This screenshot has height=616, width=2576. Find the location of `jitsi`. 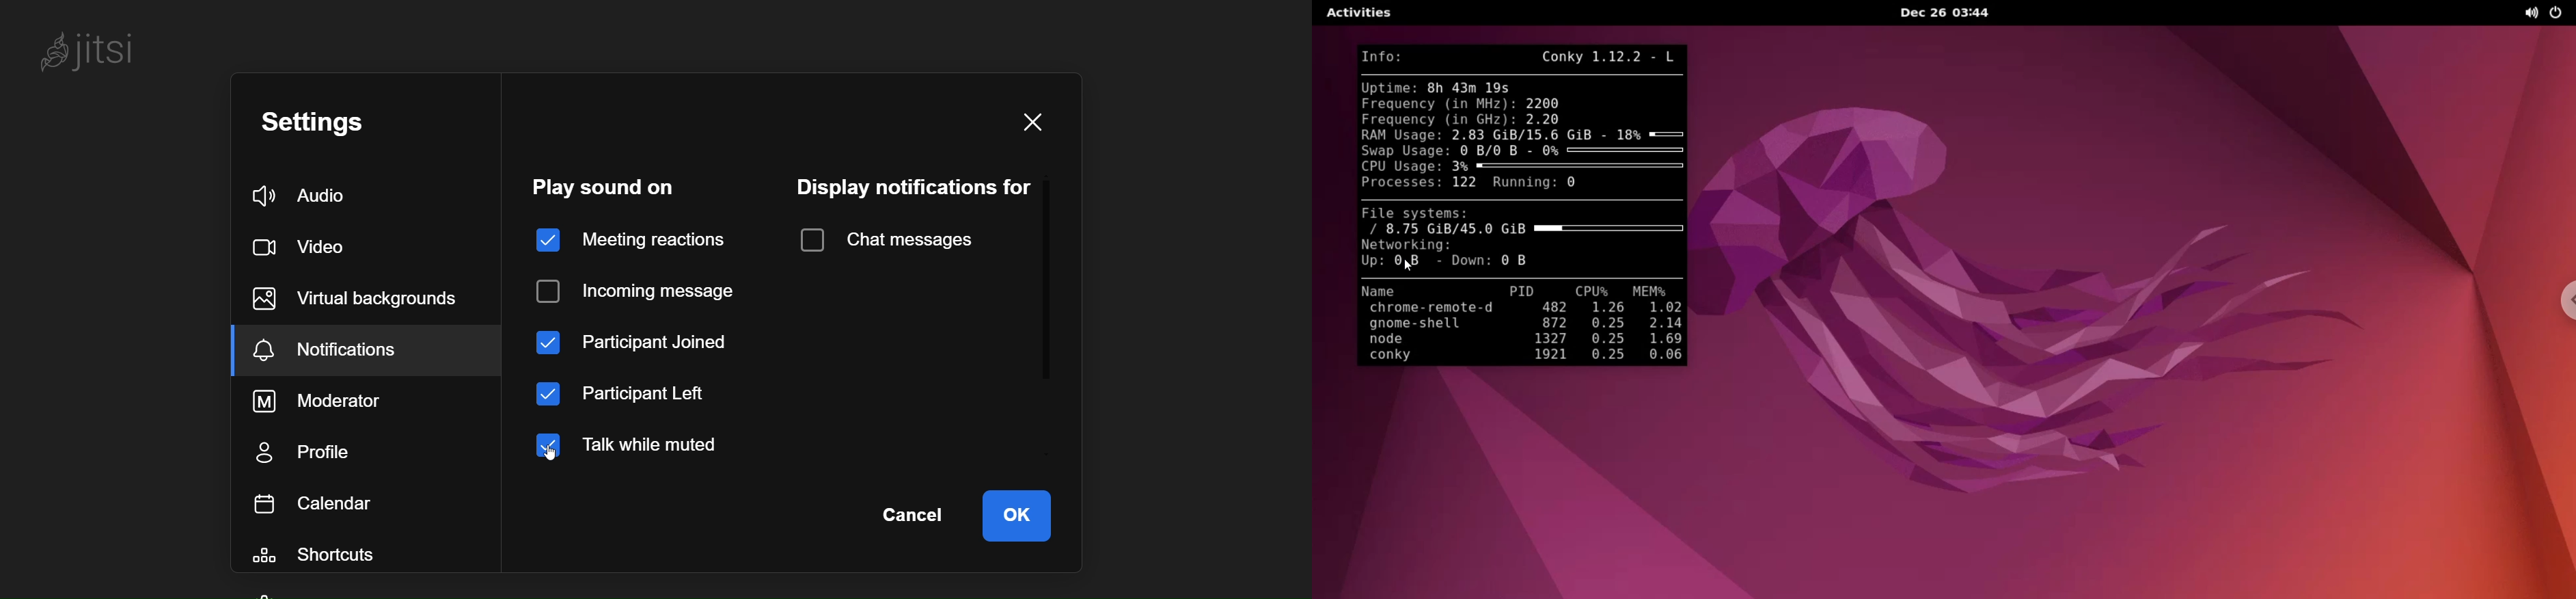

jitsi is located at coordinates (97, 52).